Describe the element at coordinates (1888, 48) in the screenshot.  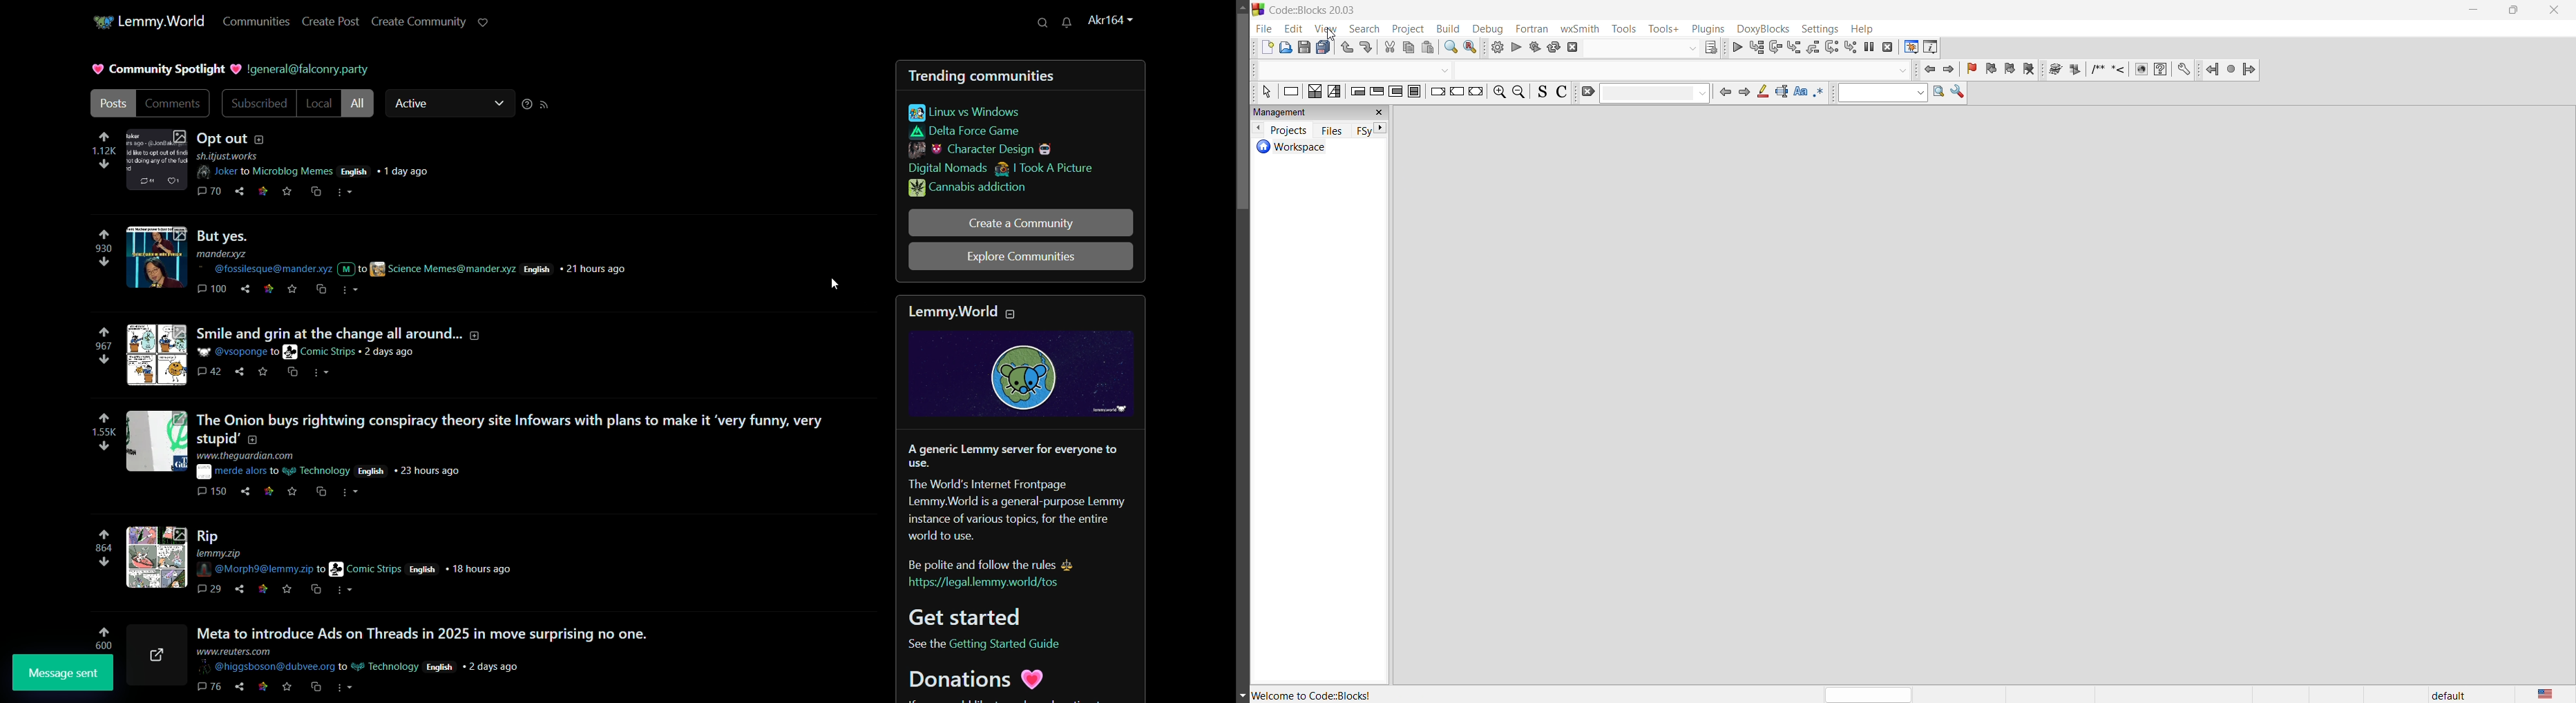
I see `stop debugger` at that location.